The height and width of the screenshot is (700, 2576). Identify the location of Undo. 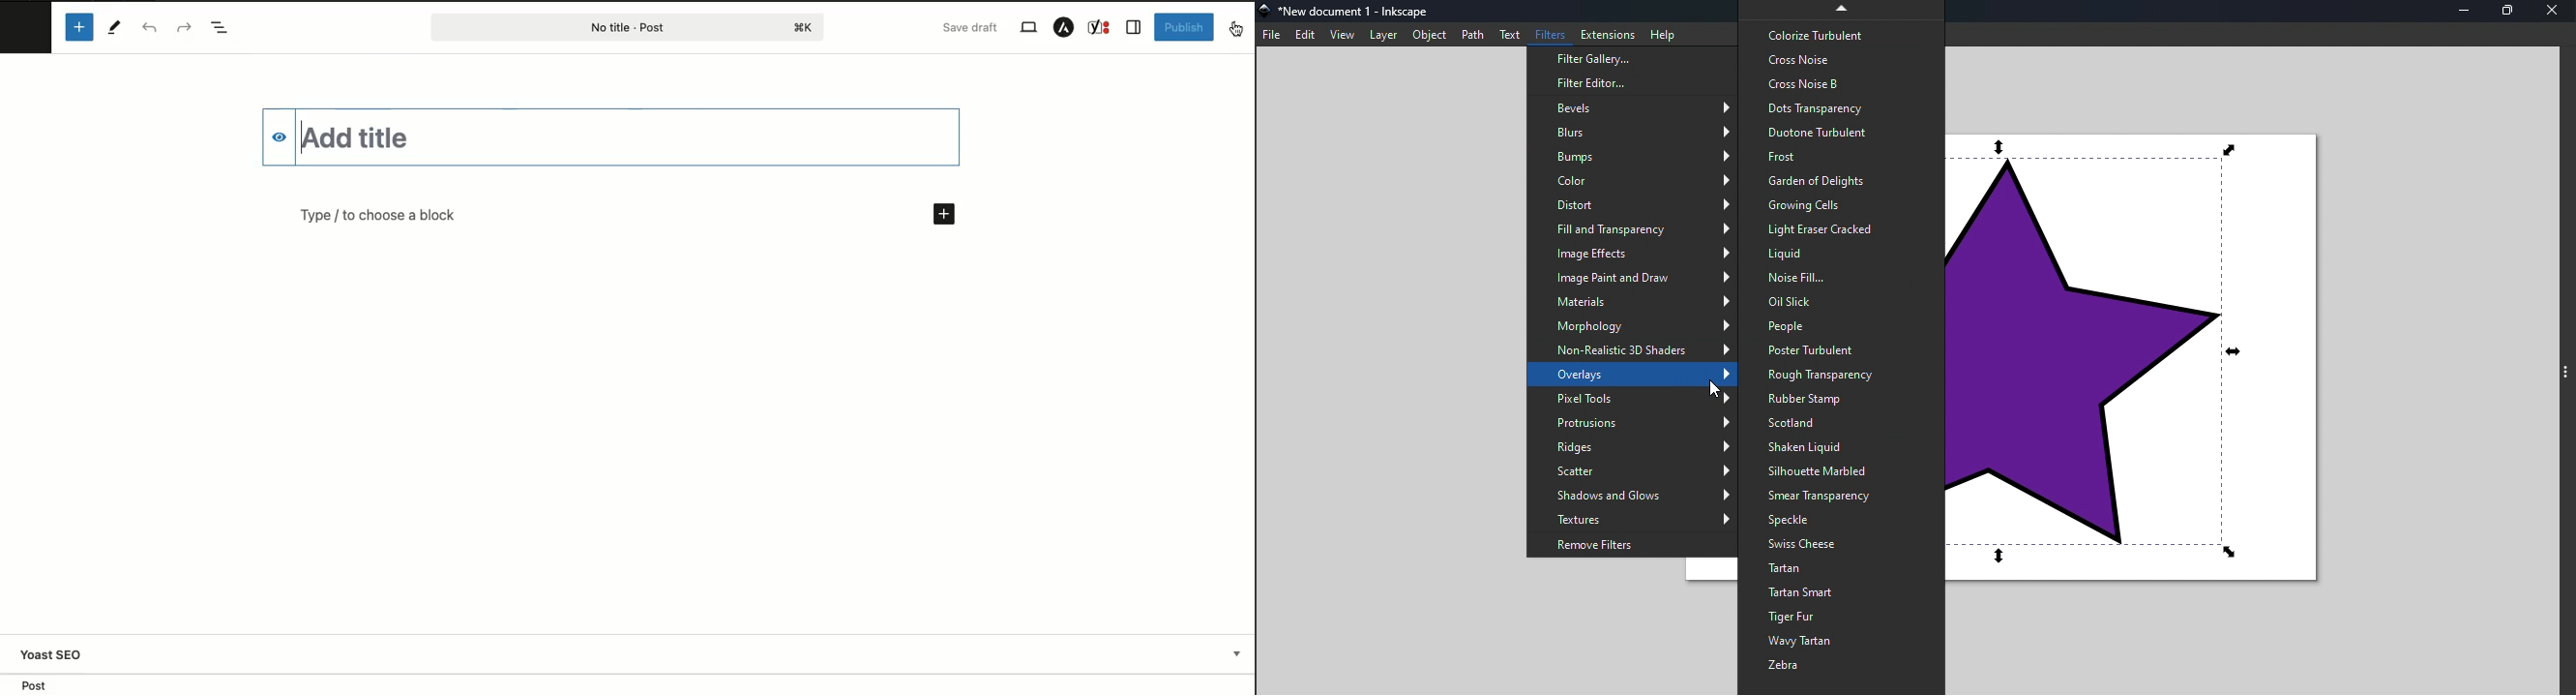
(151, 29).